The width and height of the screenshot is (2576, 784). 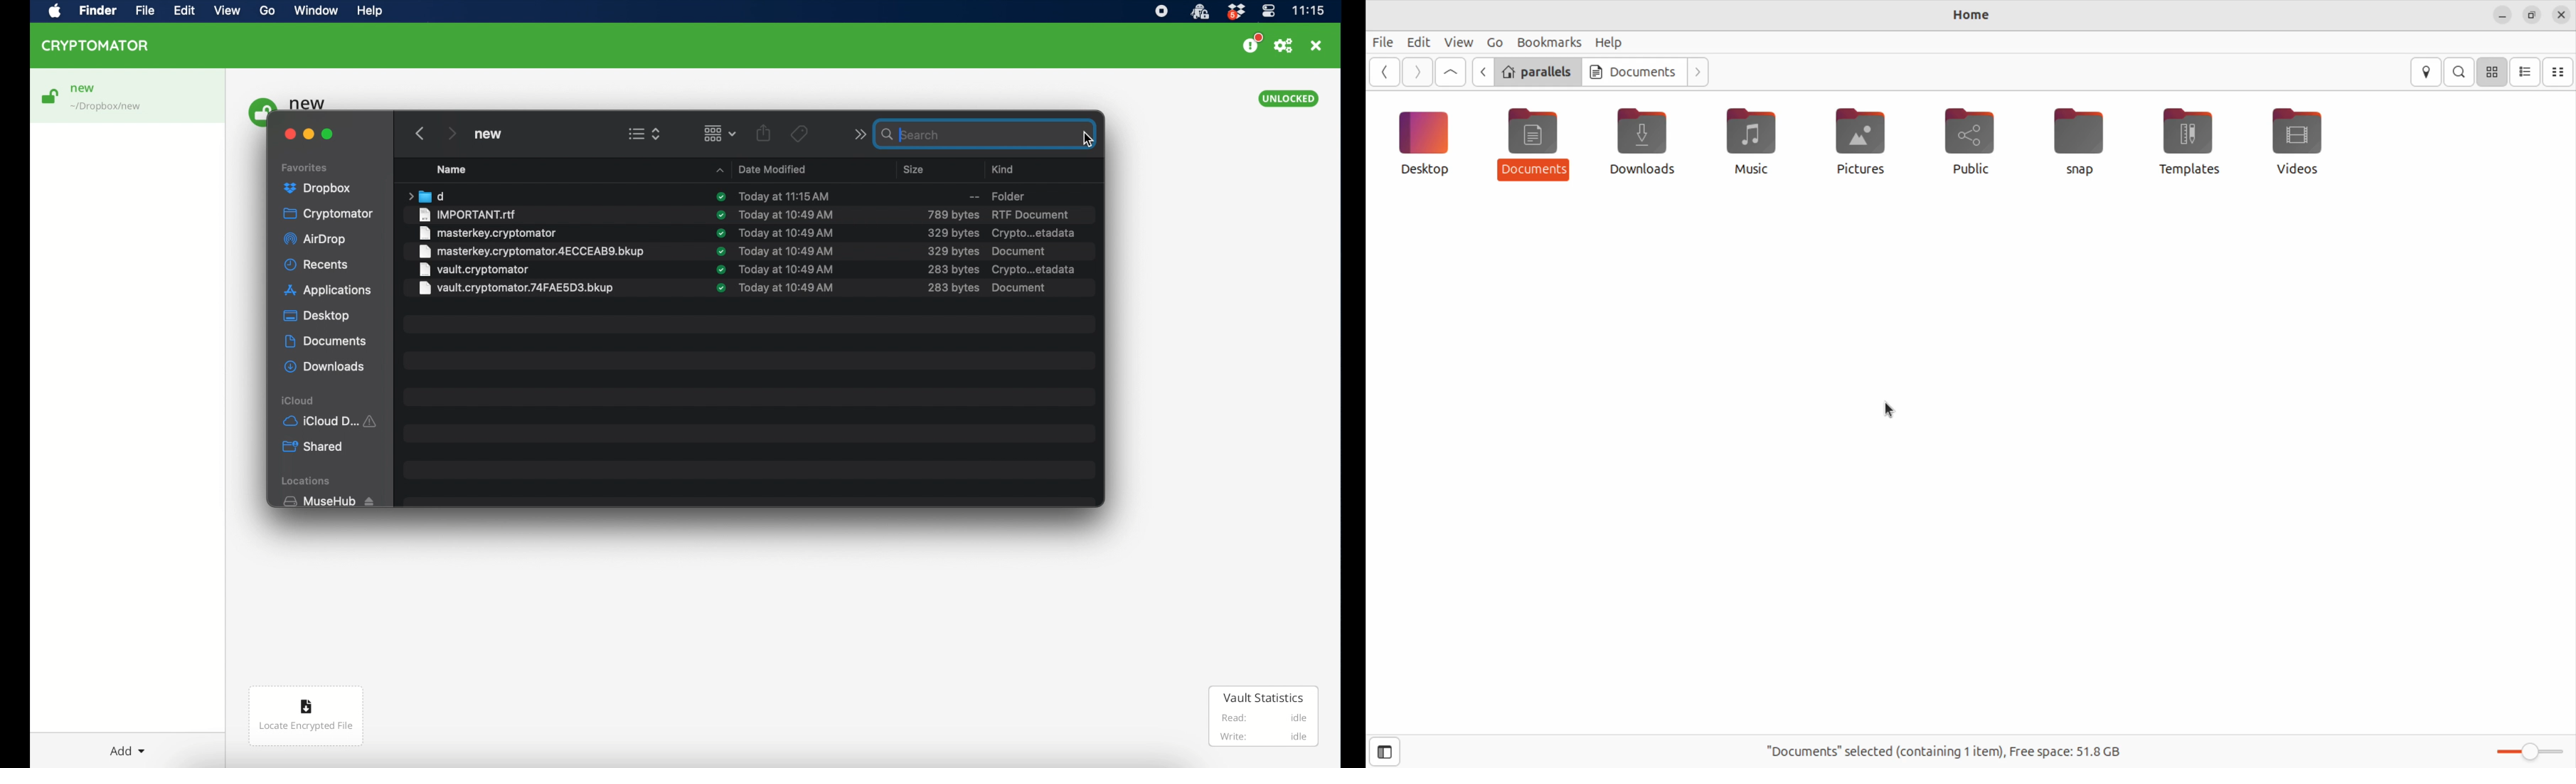 I want to click on muse hub, so click(x=328, y=501).